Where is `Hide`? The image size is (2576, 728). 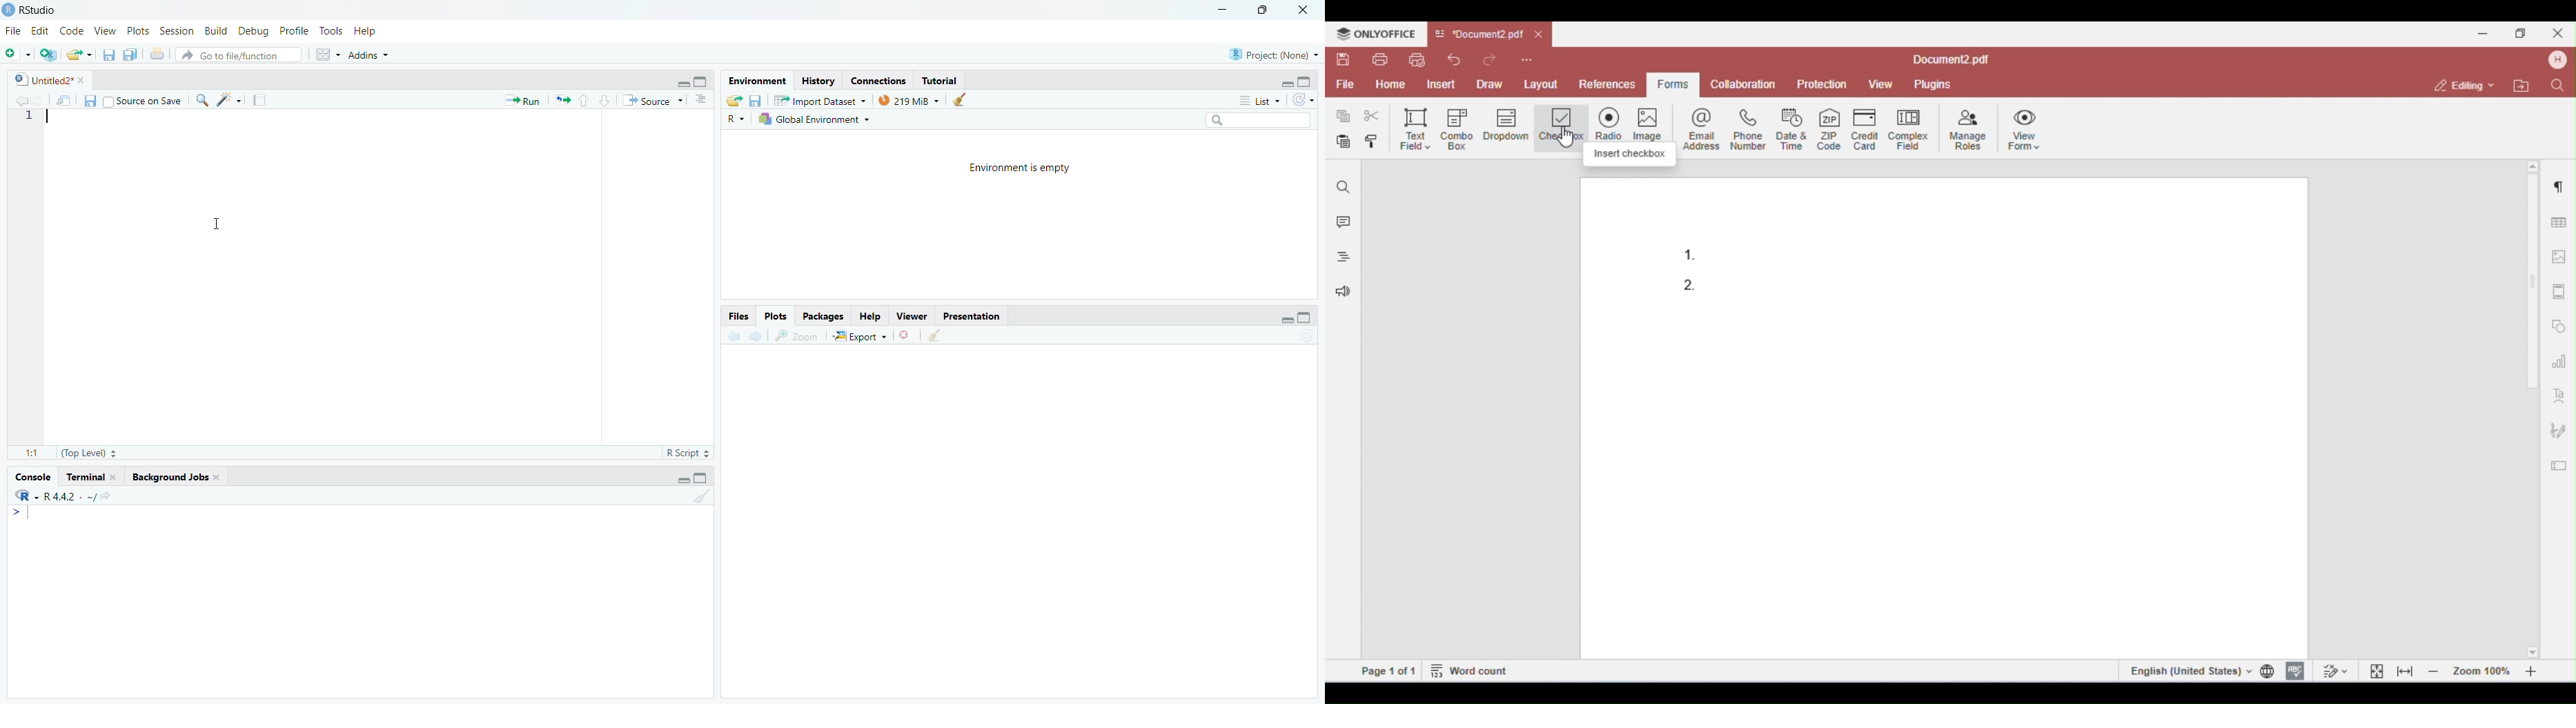 Hide is located at coordinates (682, 81).